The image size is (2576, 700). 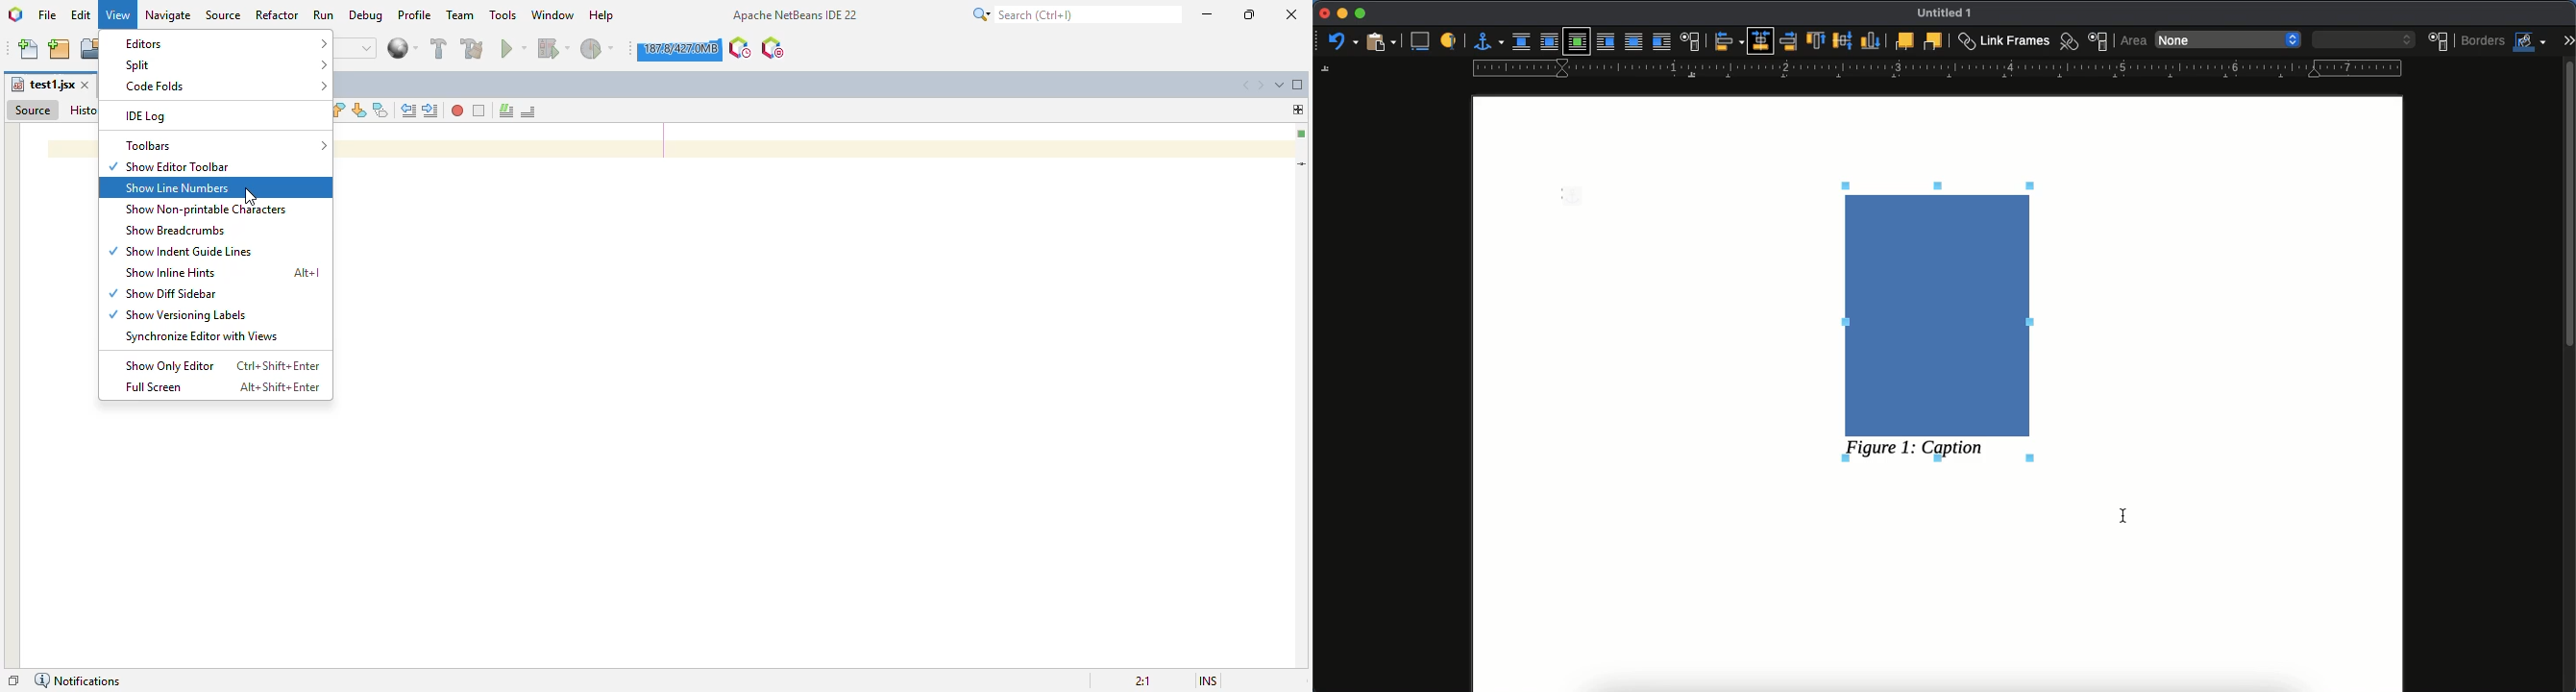 What do you see at coordinates (1933, 41) in the screenshot?
I see `back one` at bounding box center [1933, 41].